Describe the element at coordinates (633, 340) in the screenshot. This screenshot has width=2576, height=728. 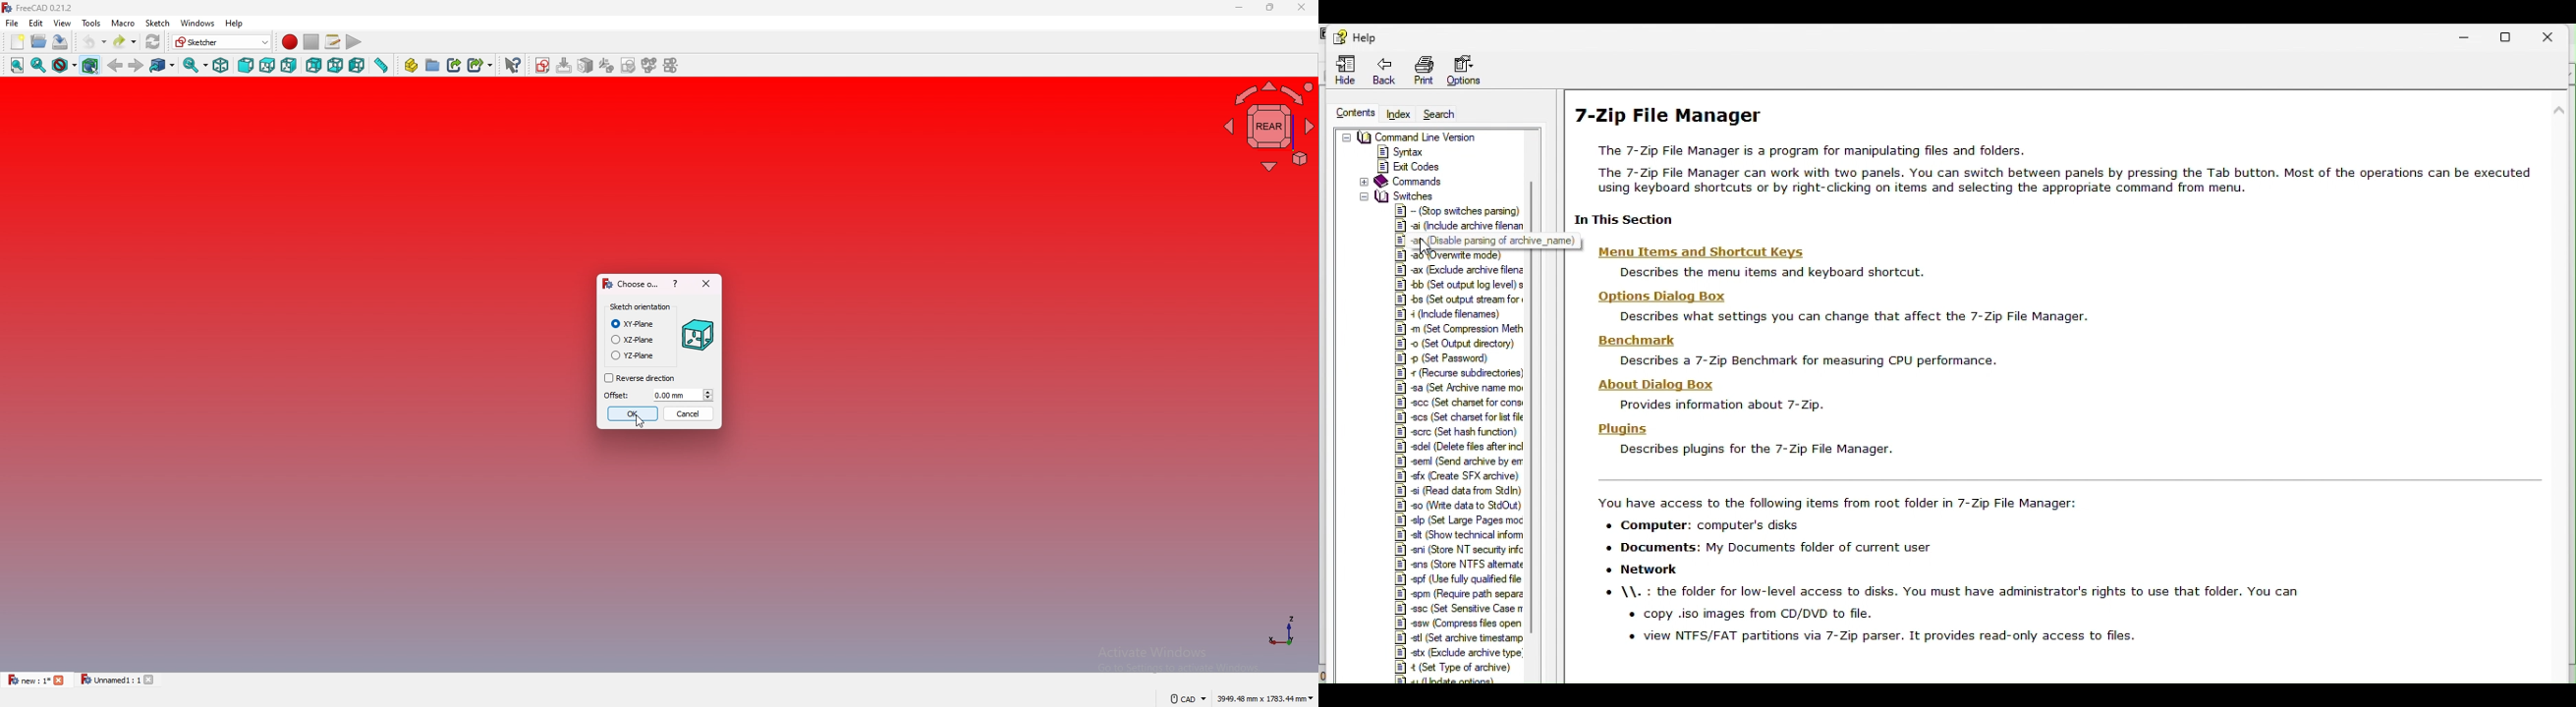
I see `XZ-plane` at that location.